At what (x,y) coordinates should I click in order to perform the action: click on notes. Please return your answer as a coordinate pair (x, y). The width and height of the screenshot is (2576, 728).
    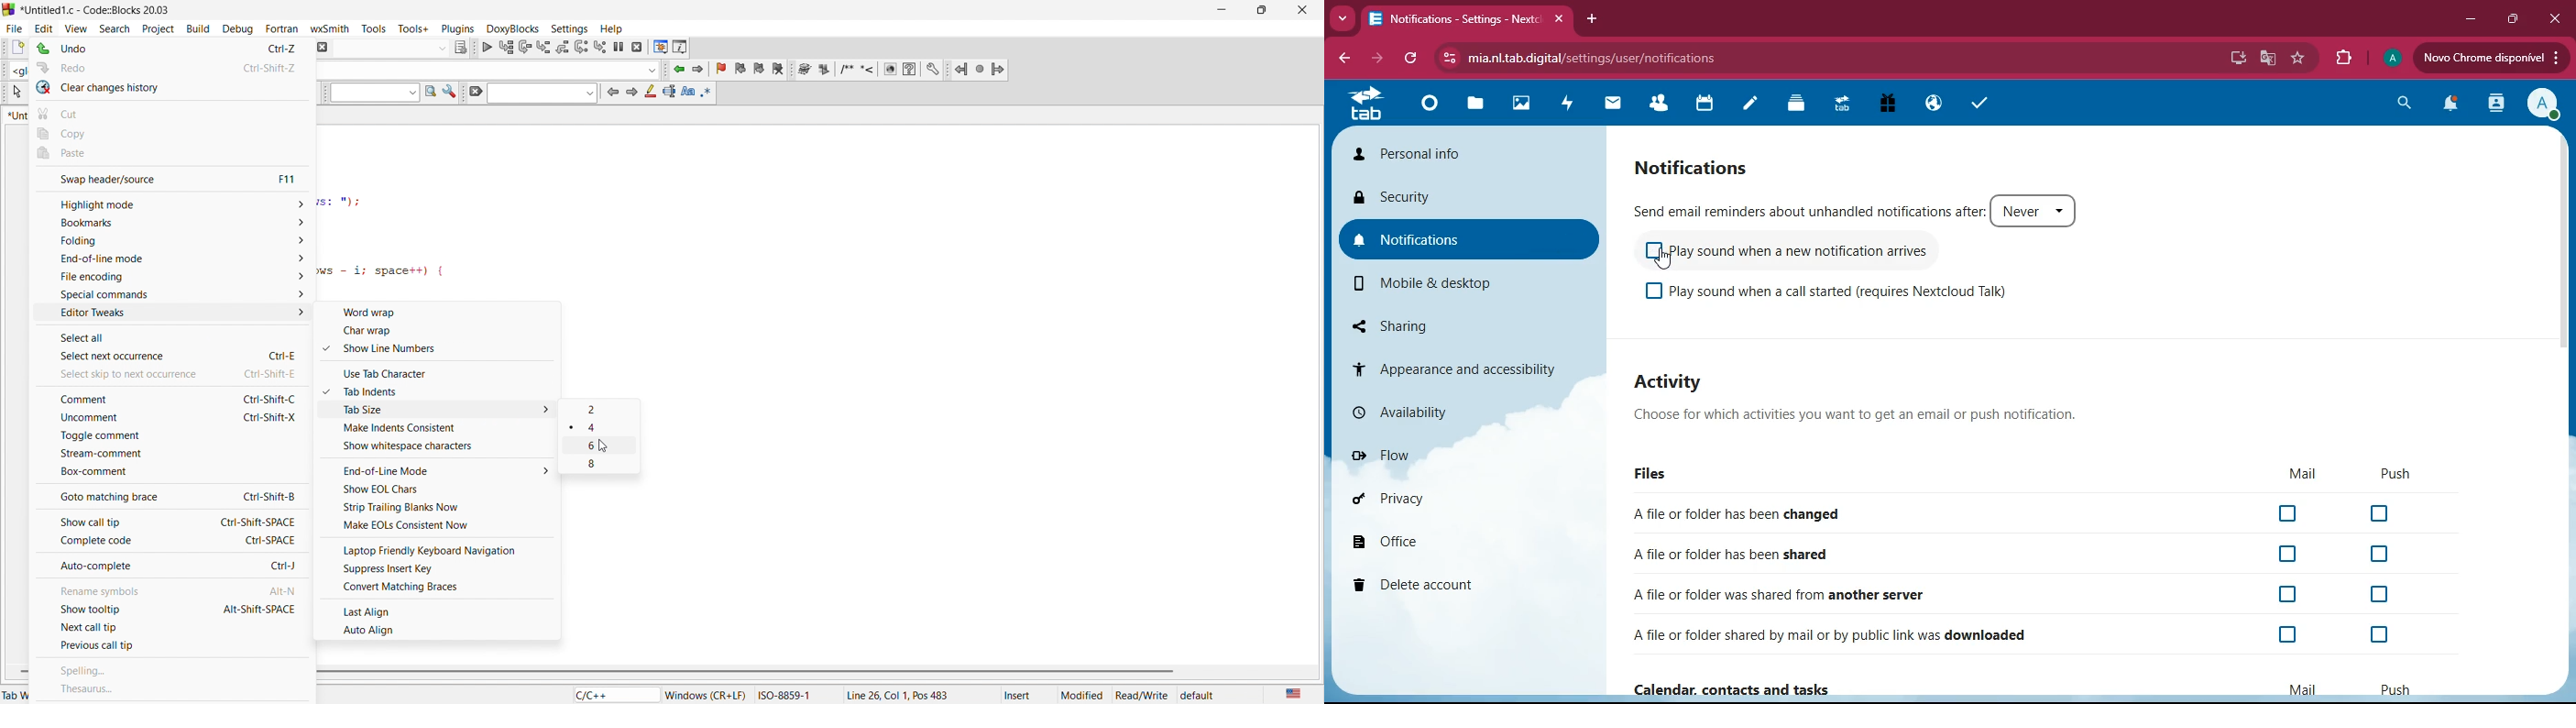
    Looking at the image, I should click on (1756, 105).